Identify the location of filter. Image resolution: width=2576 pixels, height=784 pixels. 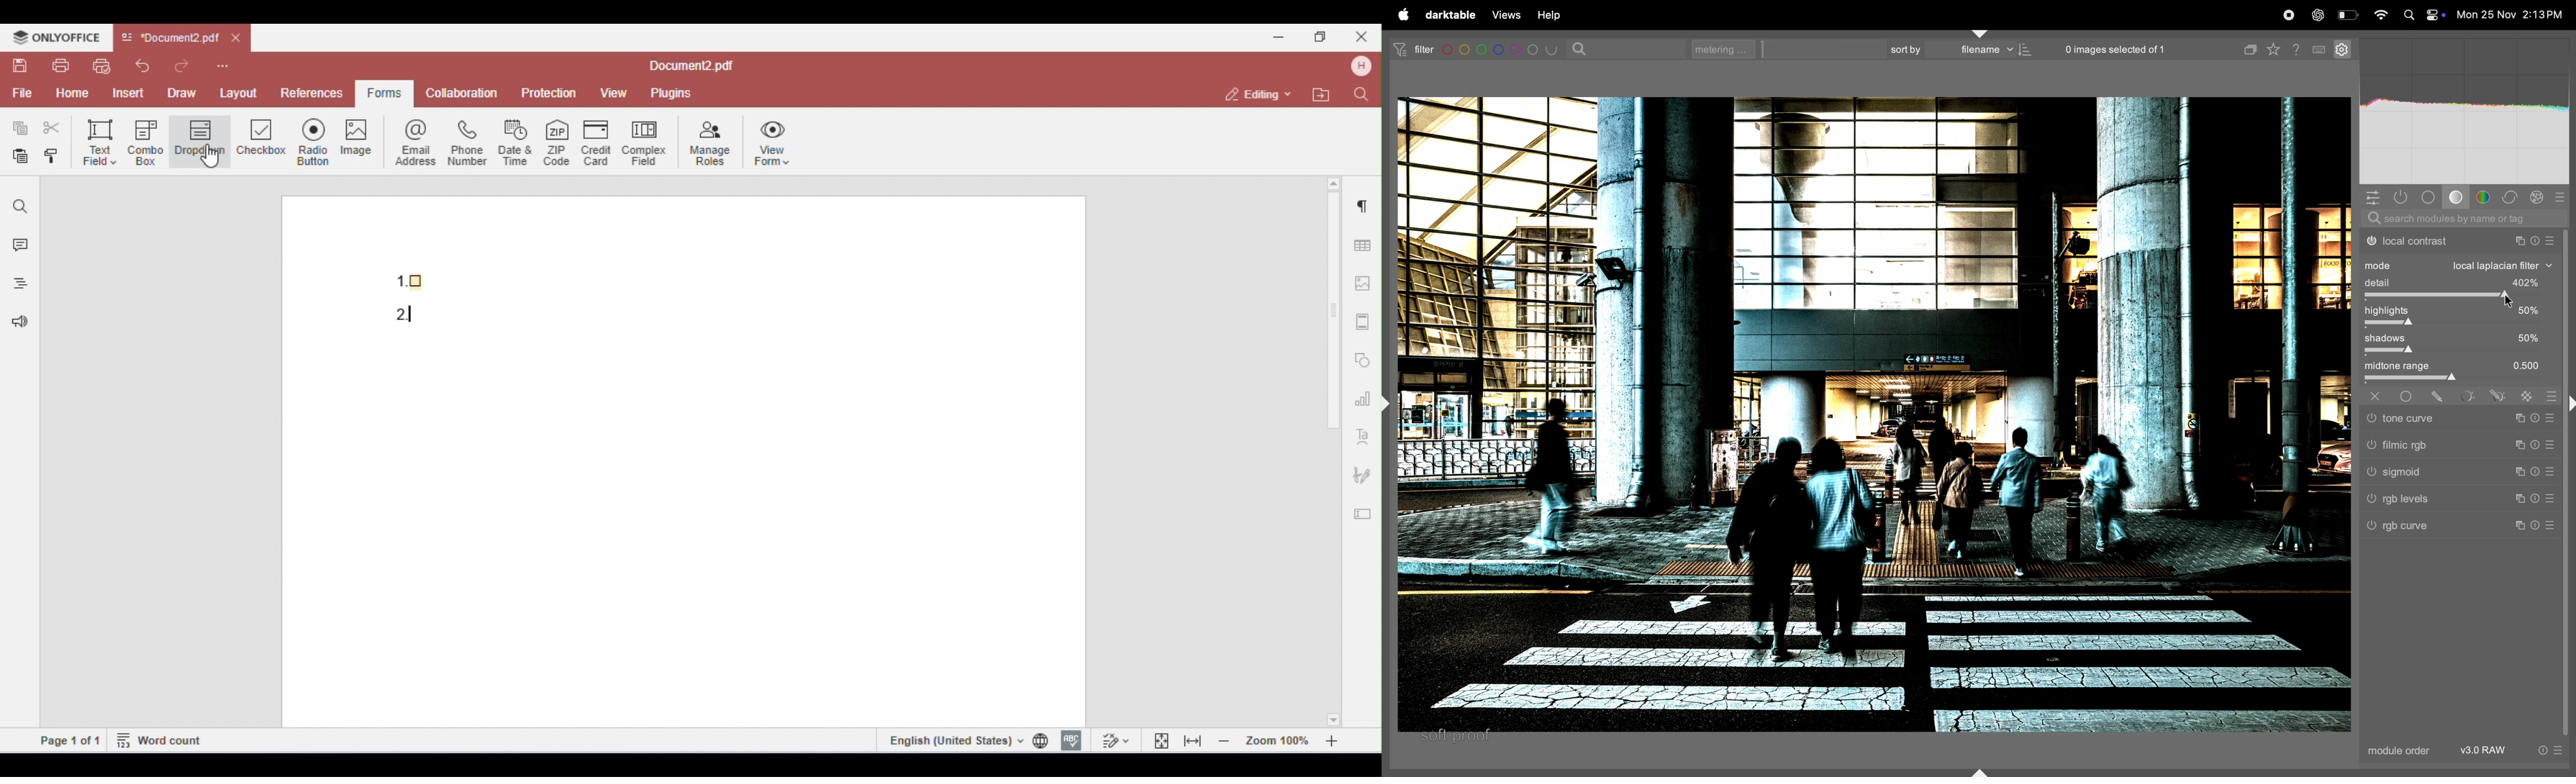
(1410, 49).